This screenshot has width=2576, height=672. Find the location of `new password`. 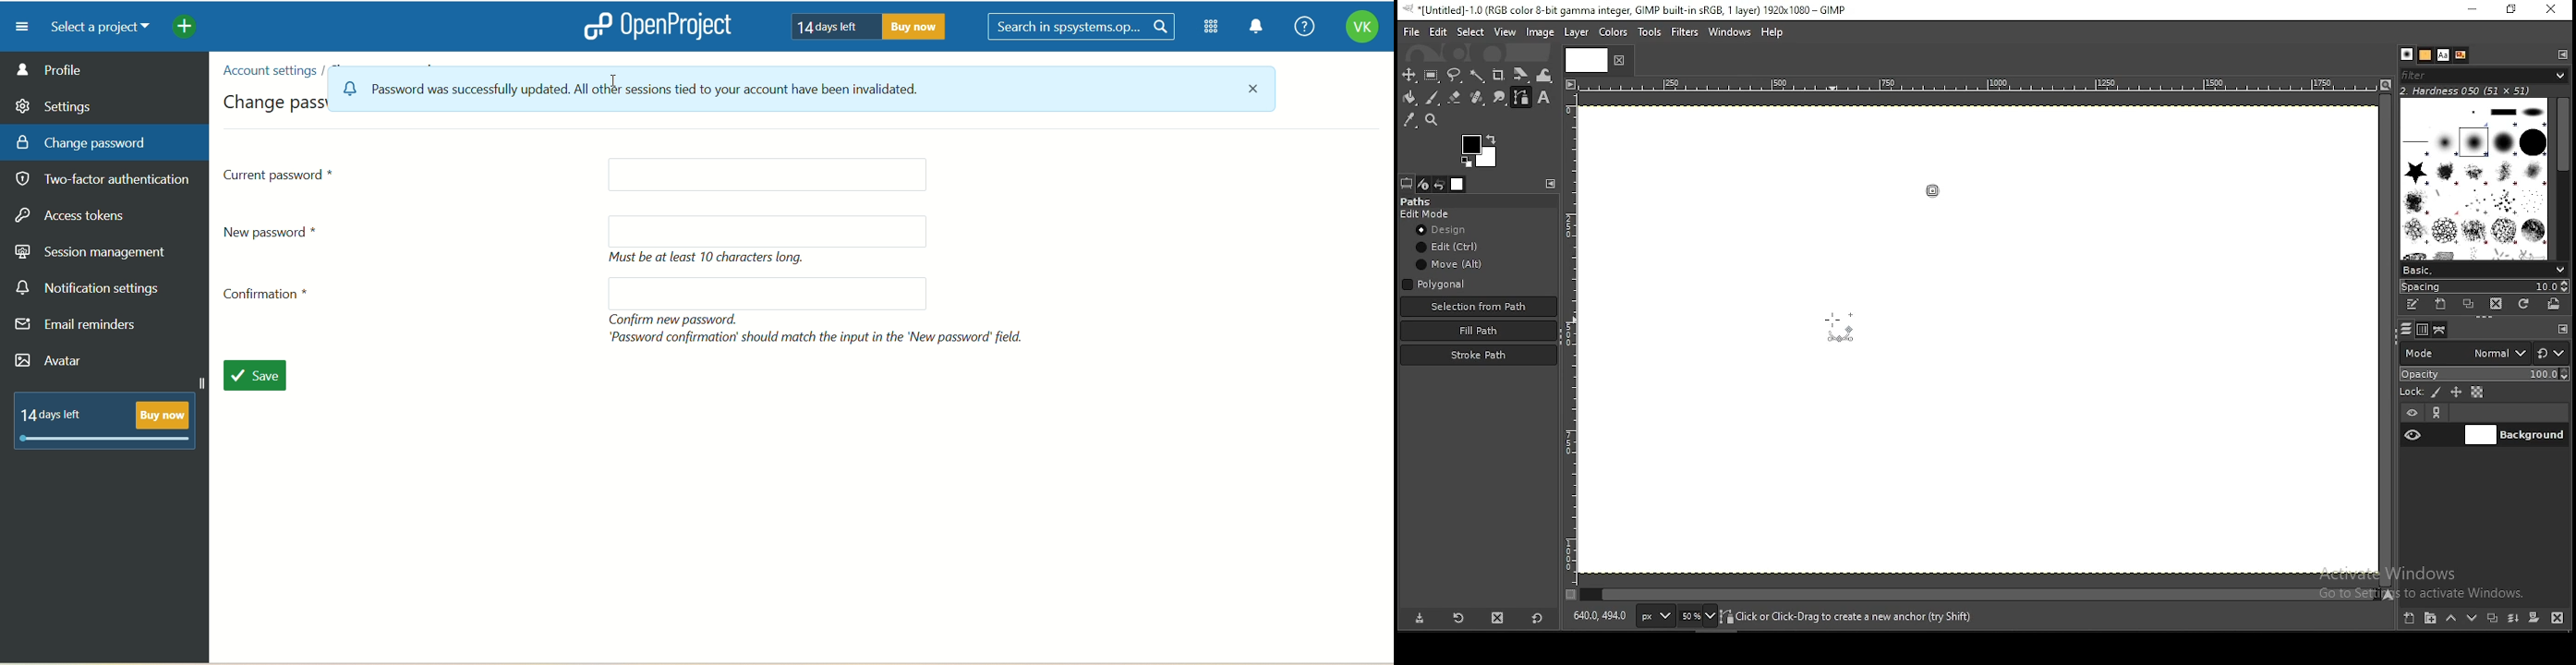

new password is located at coordinates (769, 293).